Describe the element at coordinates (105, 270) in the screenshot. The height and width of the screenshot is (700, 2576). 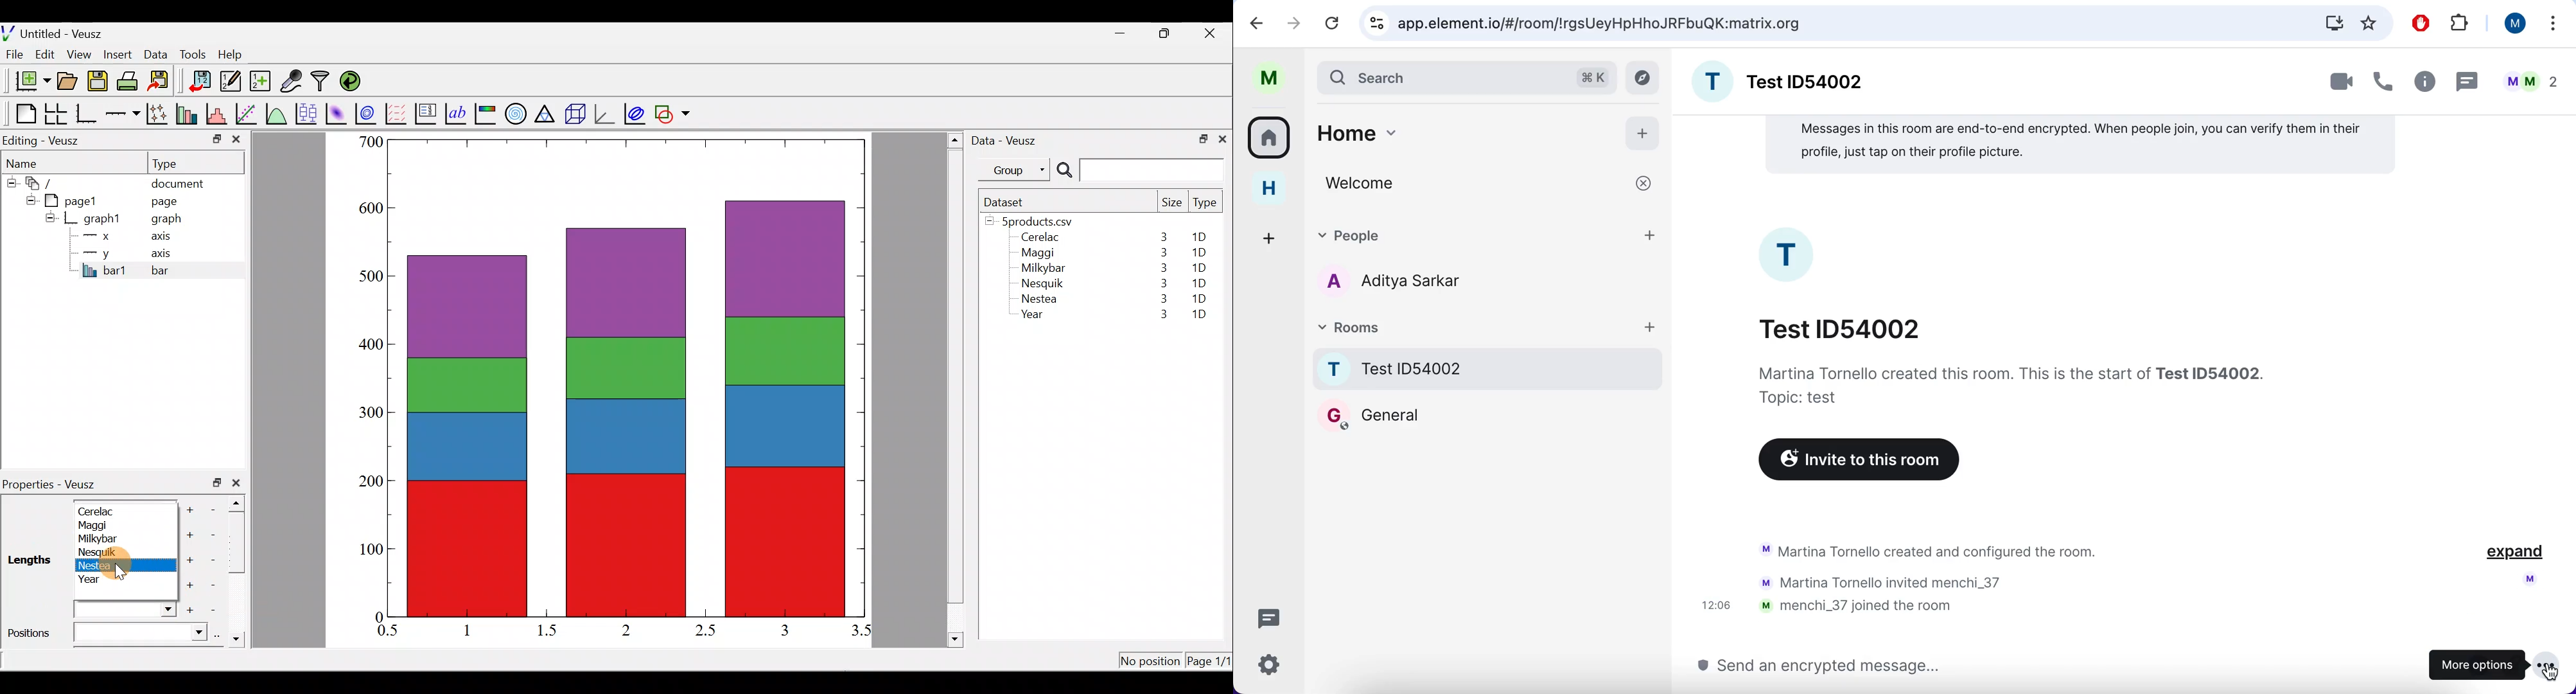
I see `bar1` at that location.